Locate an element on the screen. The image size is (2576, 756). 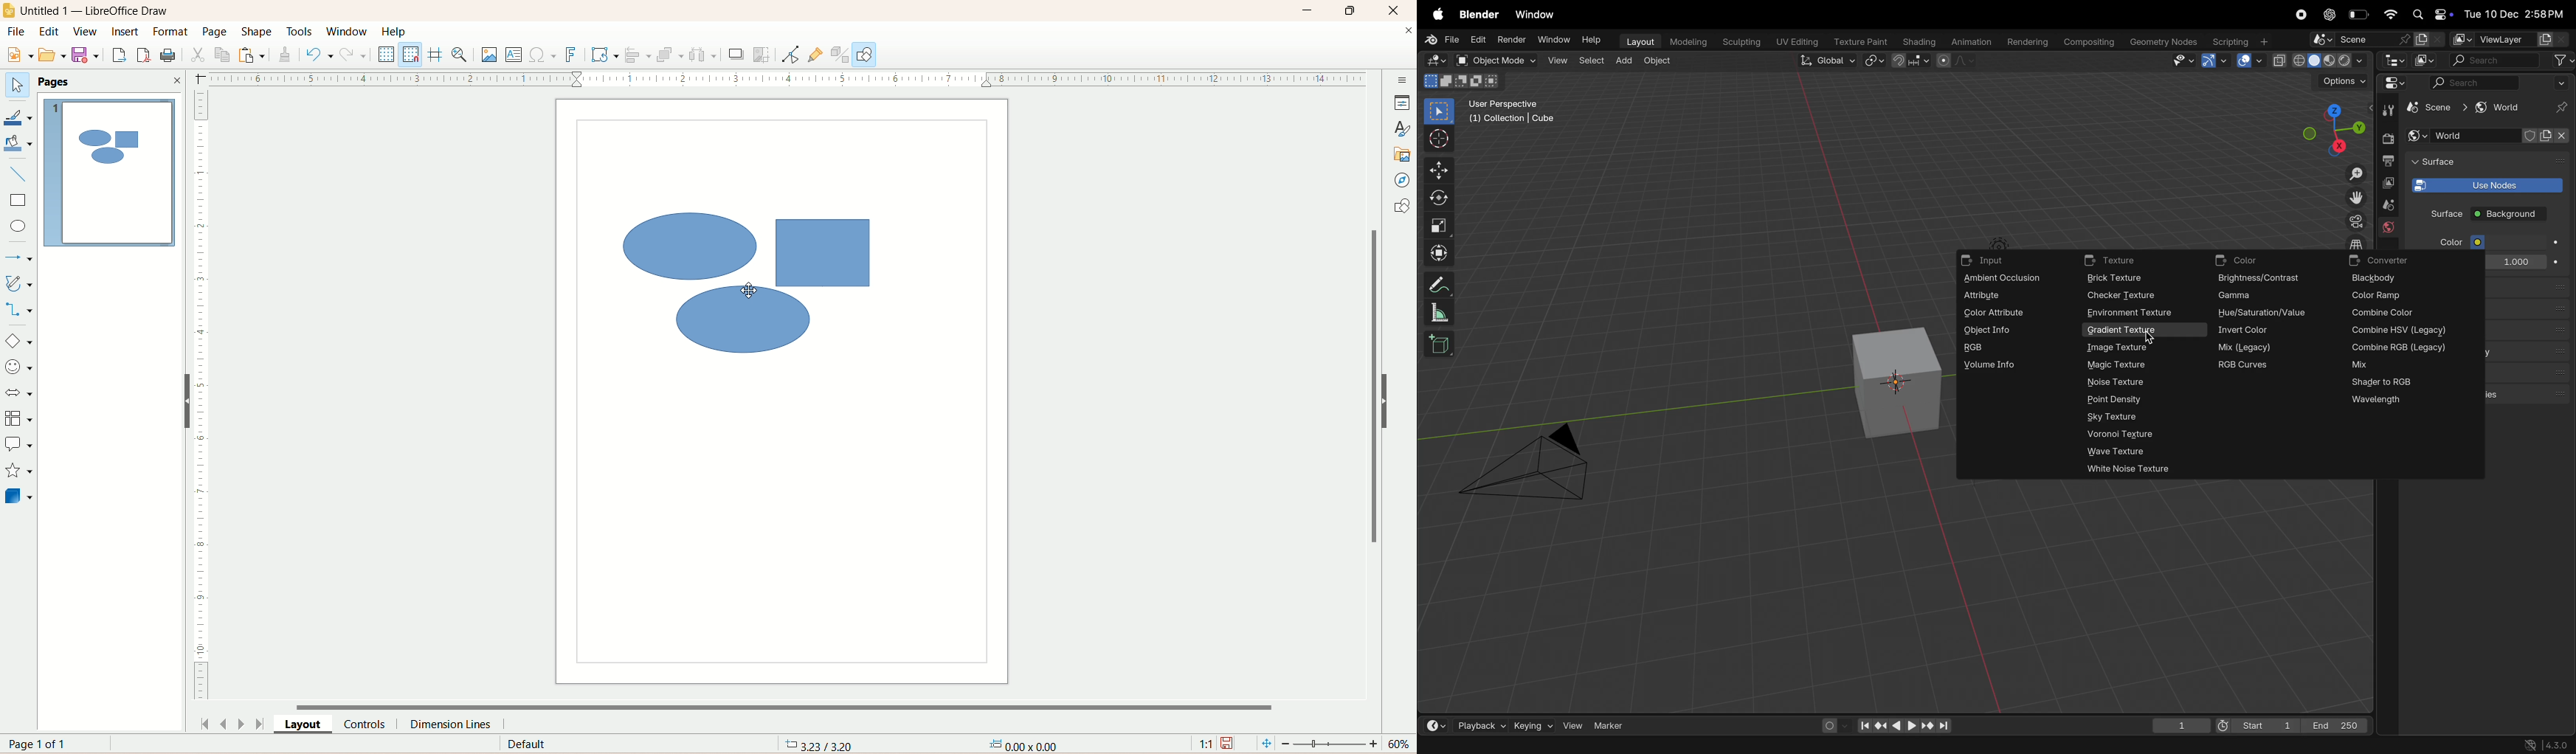
shapes is located at coordinates (1401, 207).